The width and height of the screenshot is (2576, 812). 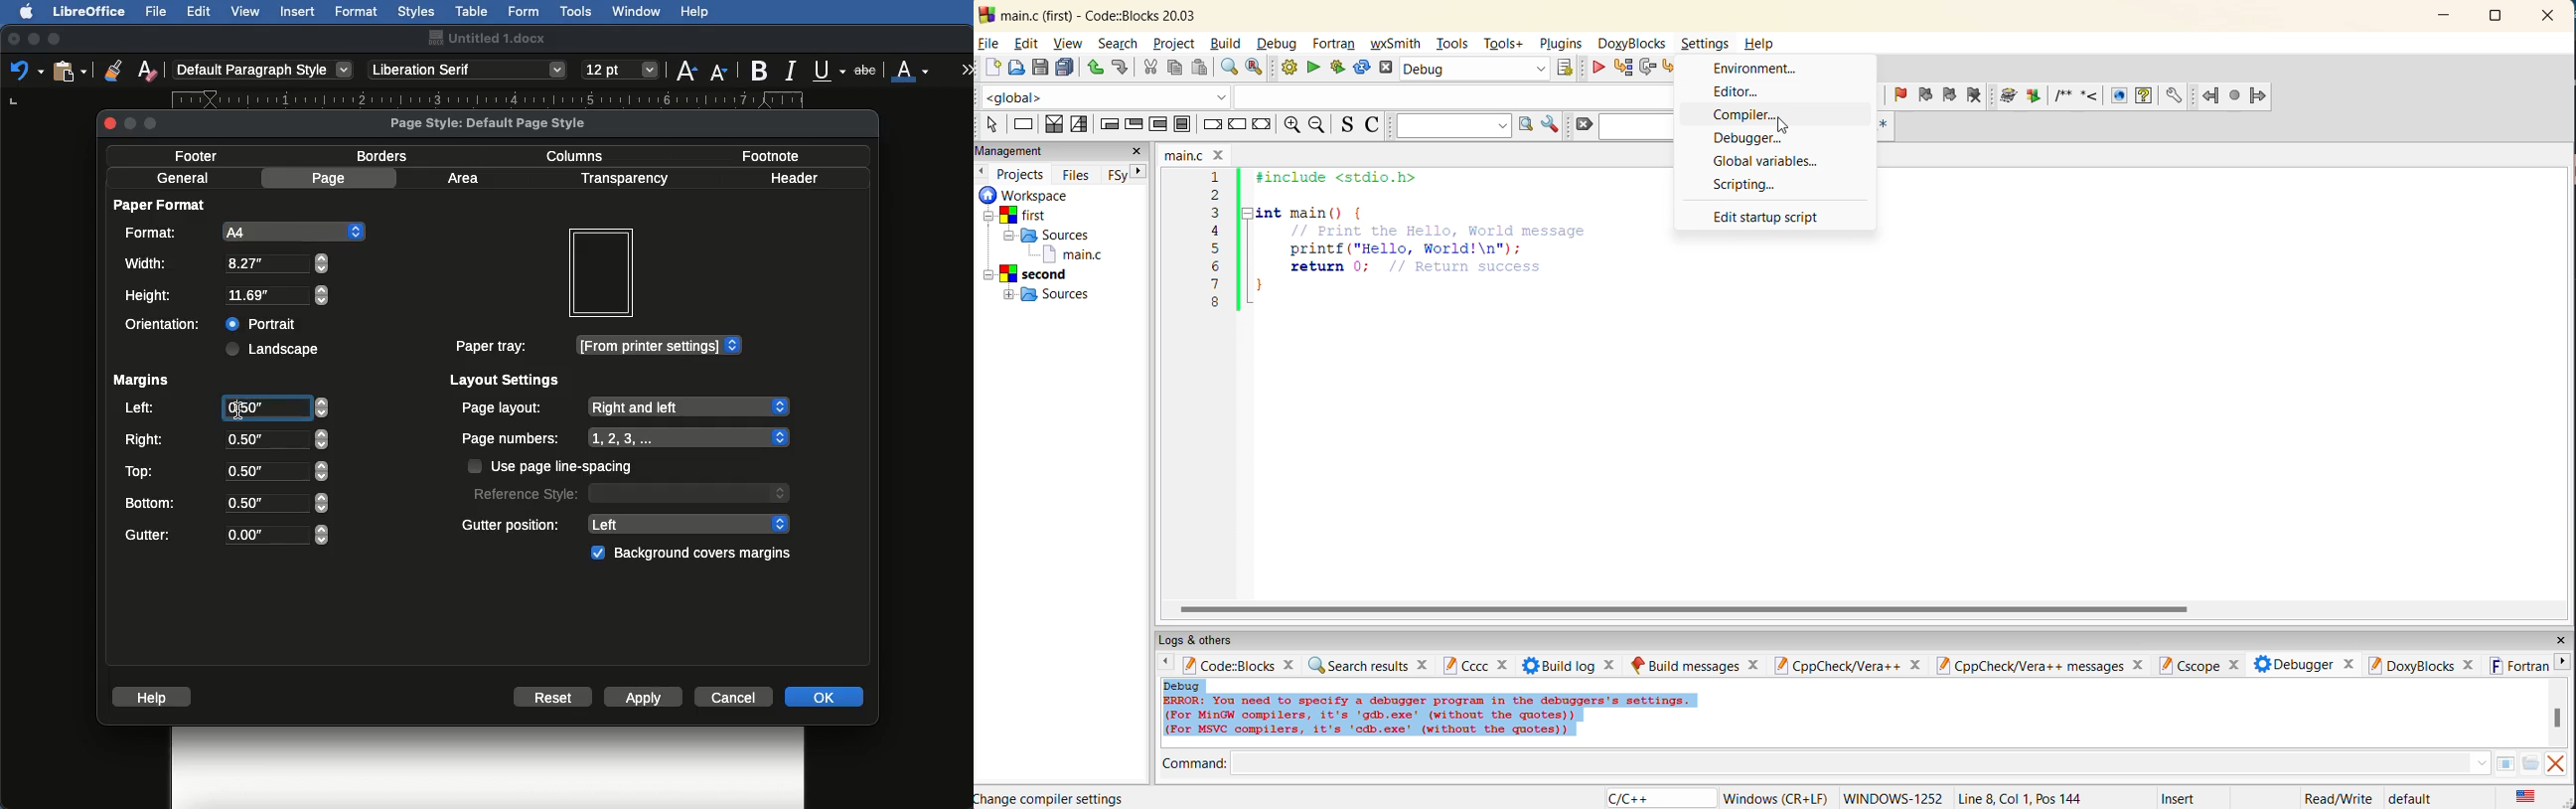 I want to click on Windows (CR+LF), so click(x=1774, y=797).